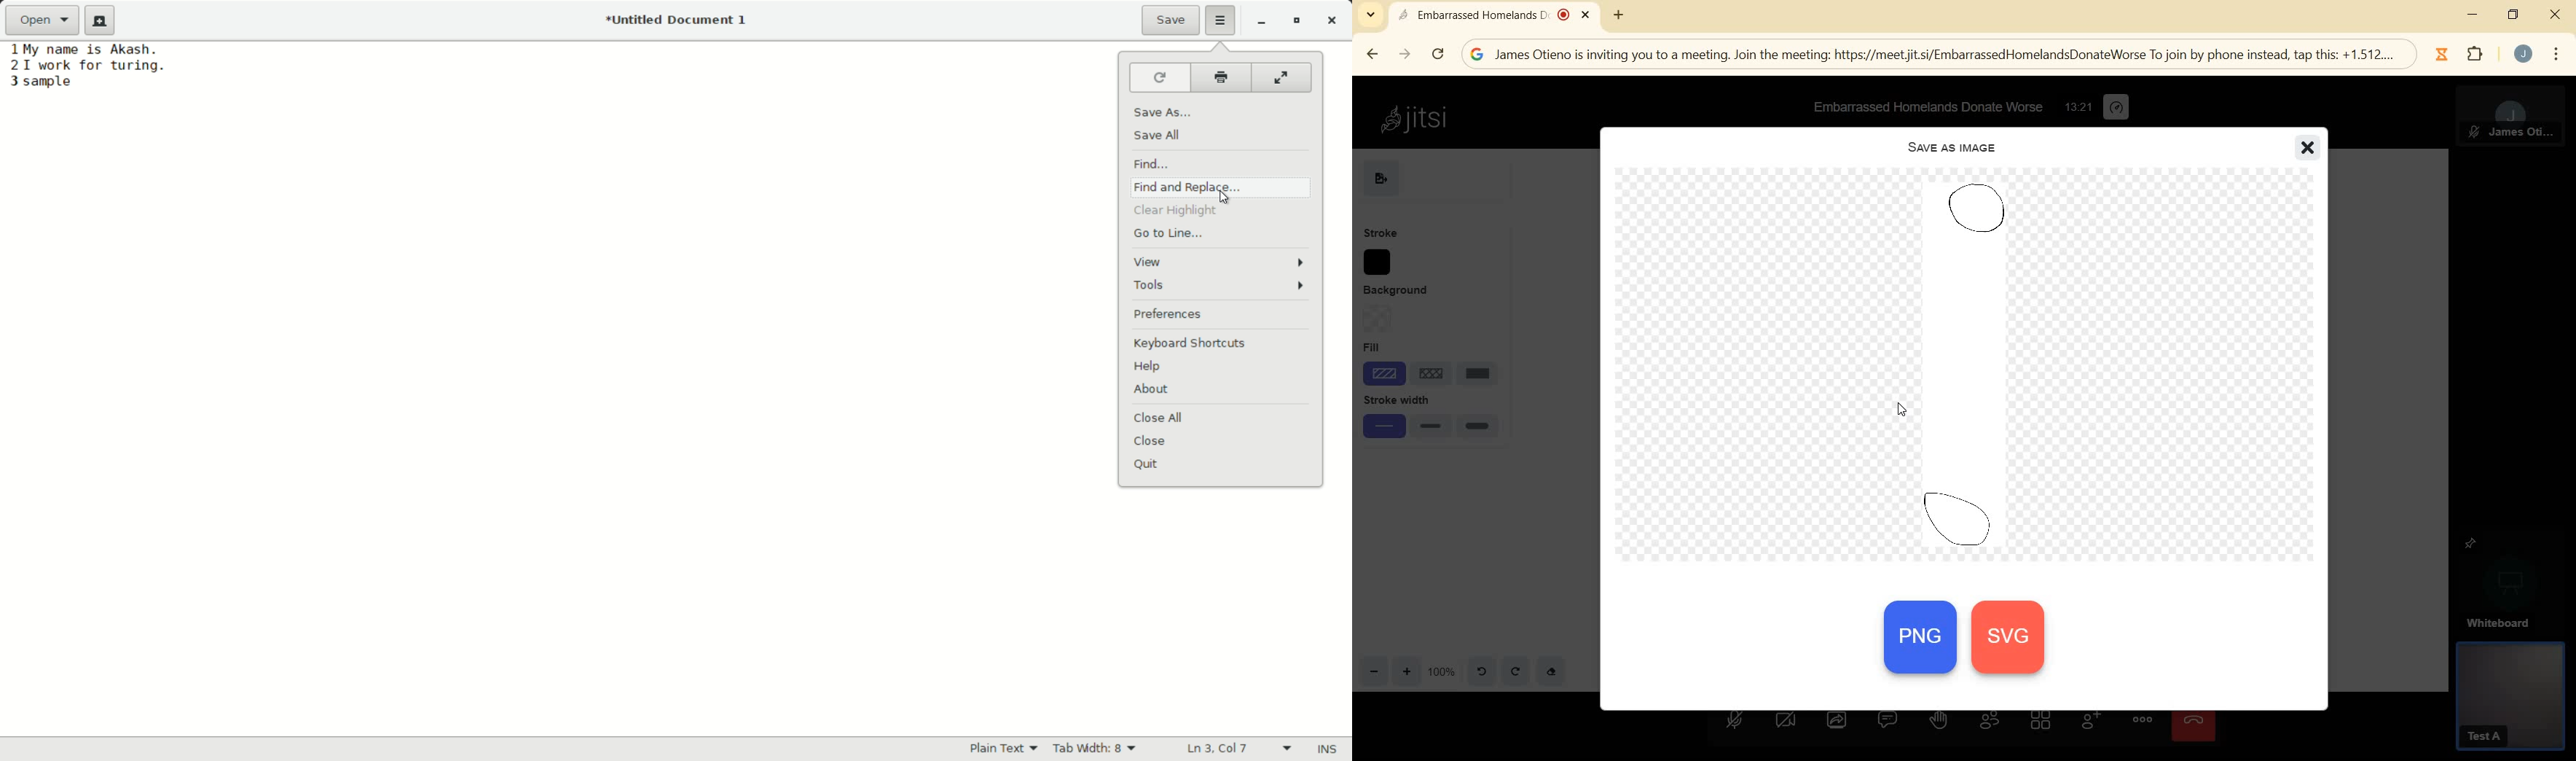 The width and height of the screenshot is (2576, 784). Describe the element at coordinates (1952, 147) in the screenshot. I see `SAVE AS IMAGE` at that location.